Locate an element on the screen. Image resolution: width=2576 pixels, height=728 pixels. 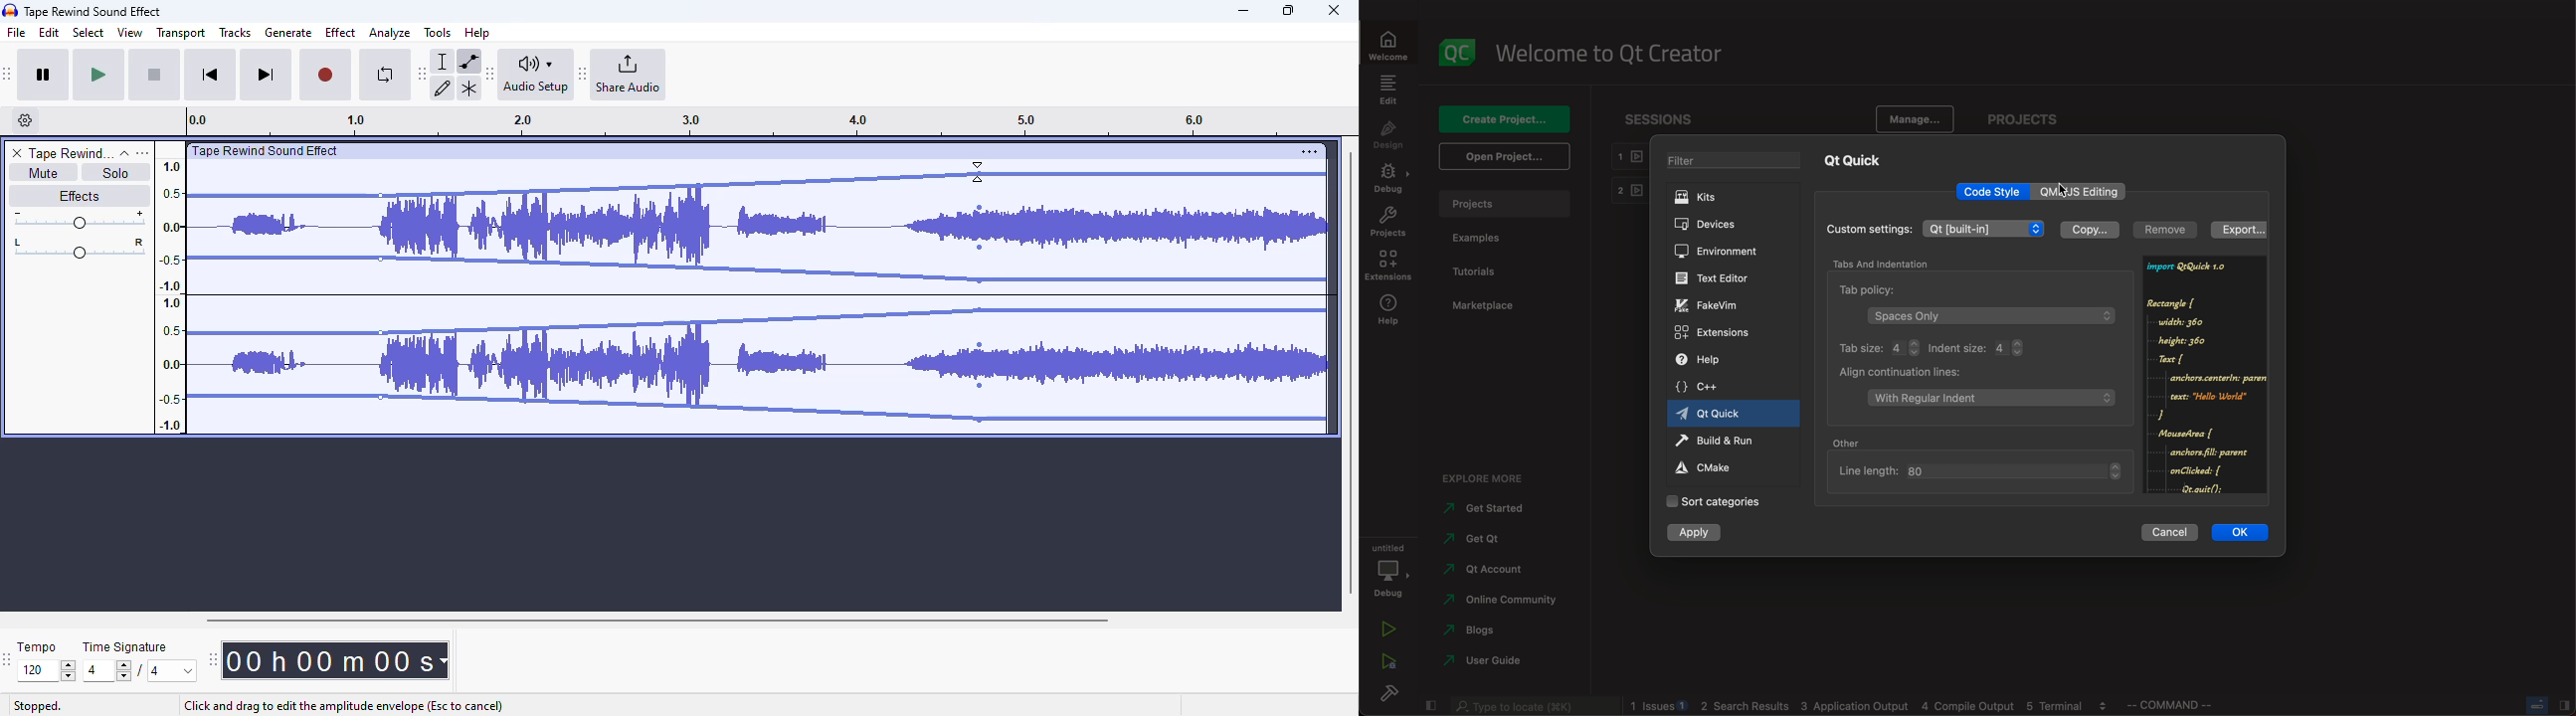
examples is located at coordinates (1483, 239).